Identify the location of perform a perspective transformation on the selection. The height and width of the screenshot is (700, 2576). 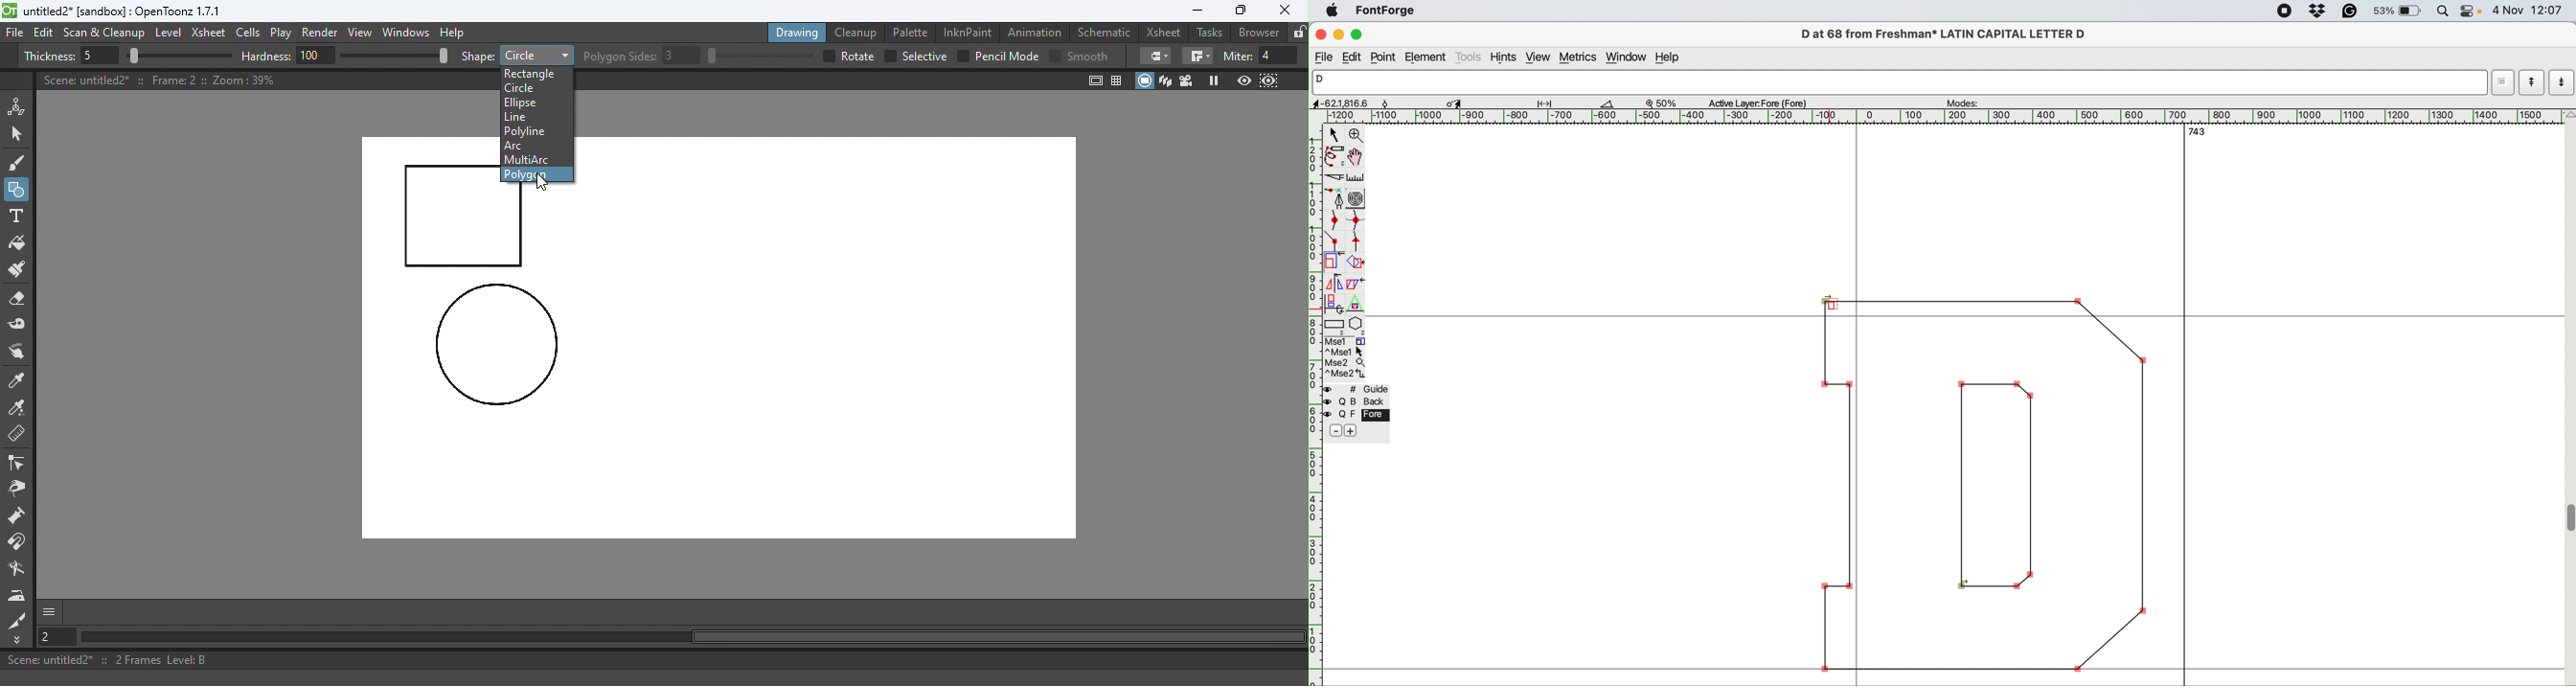
(1354, 304).